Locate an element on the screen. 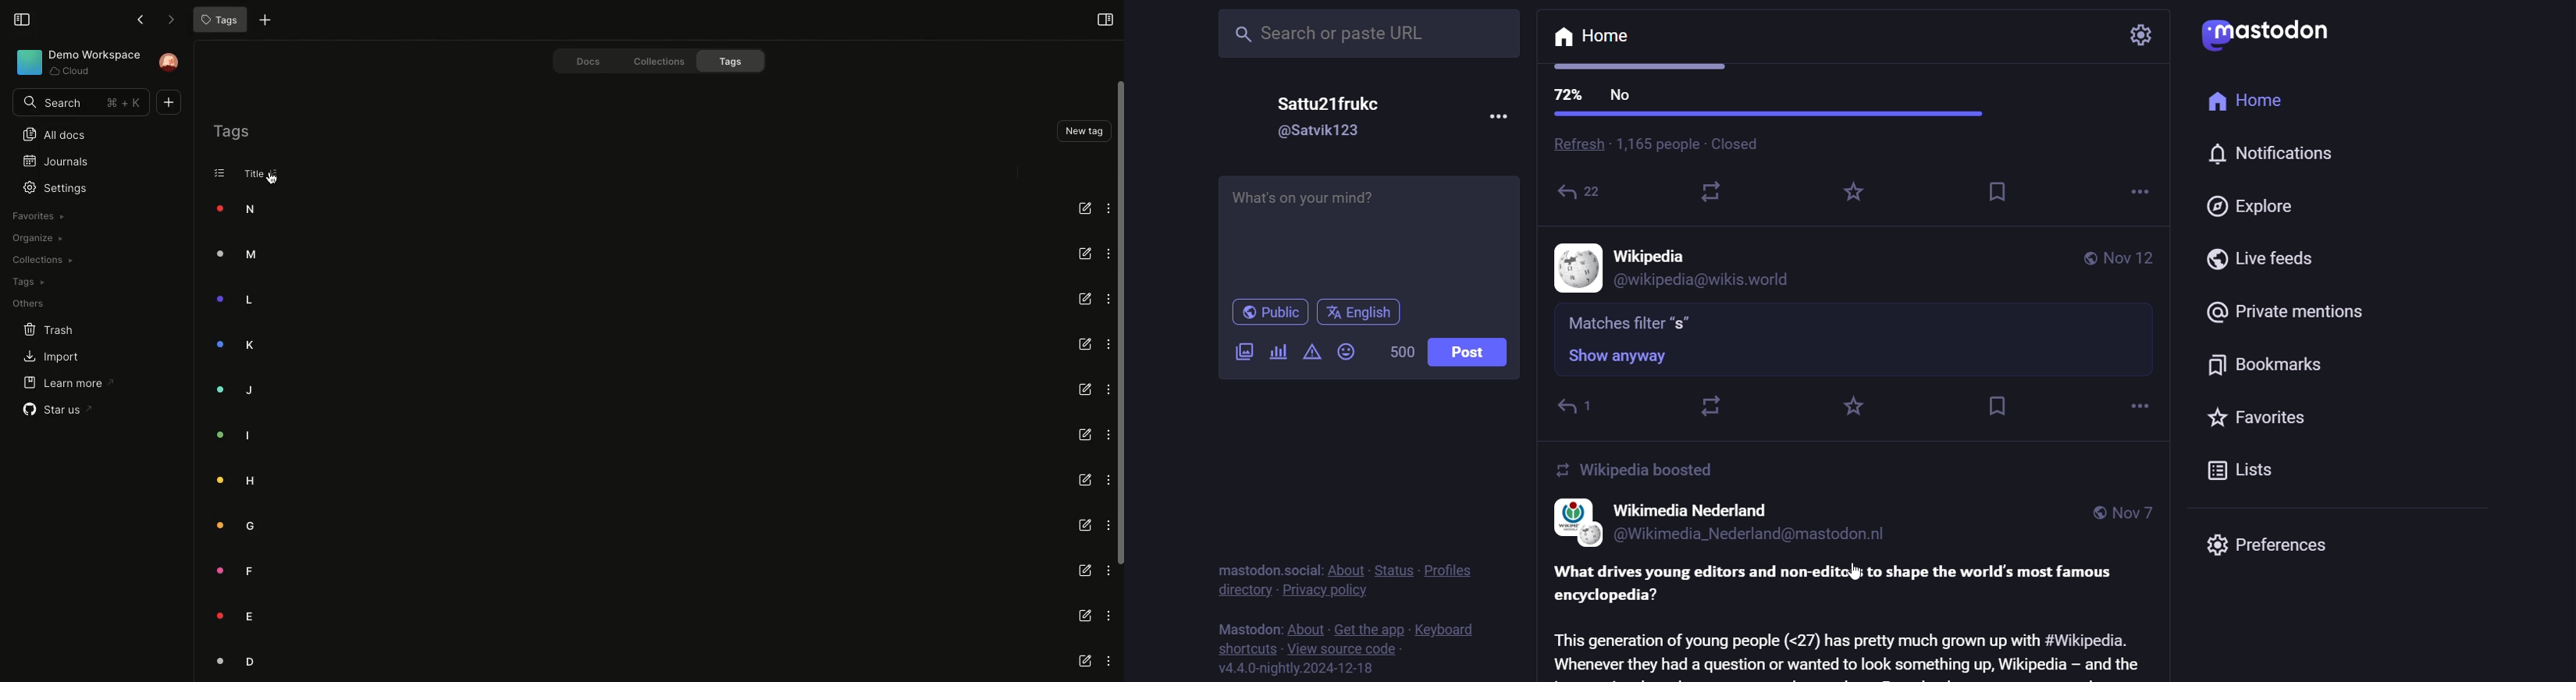  profile picture is located at coordinates (1574, 268).